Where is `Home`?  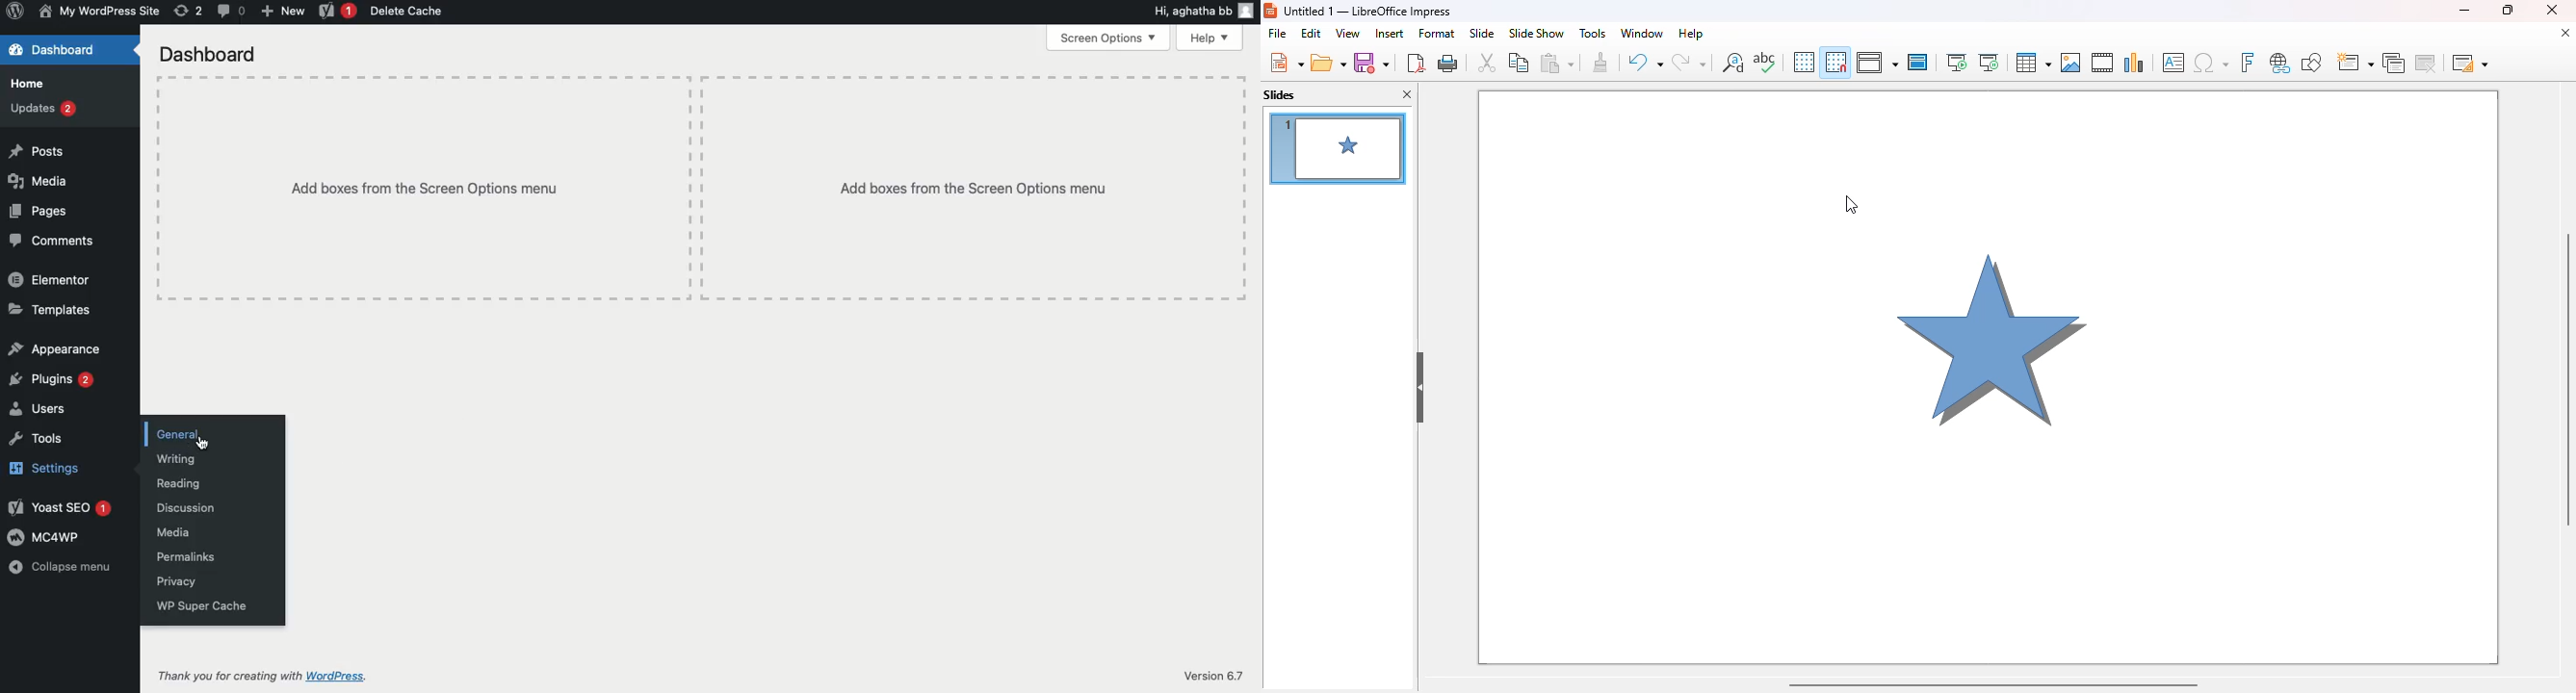
Home is located at coordinates (25, 82).